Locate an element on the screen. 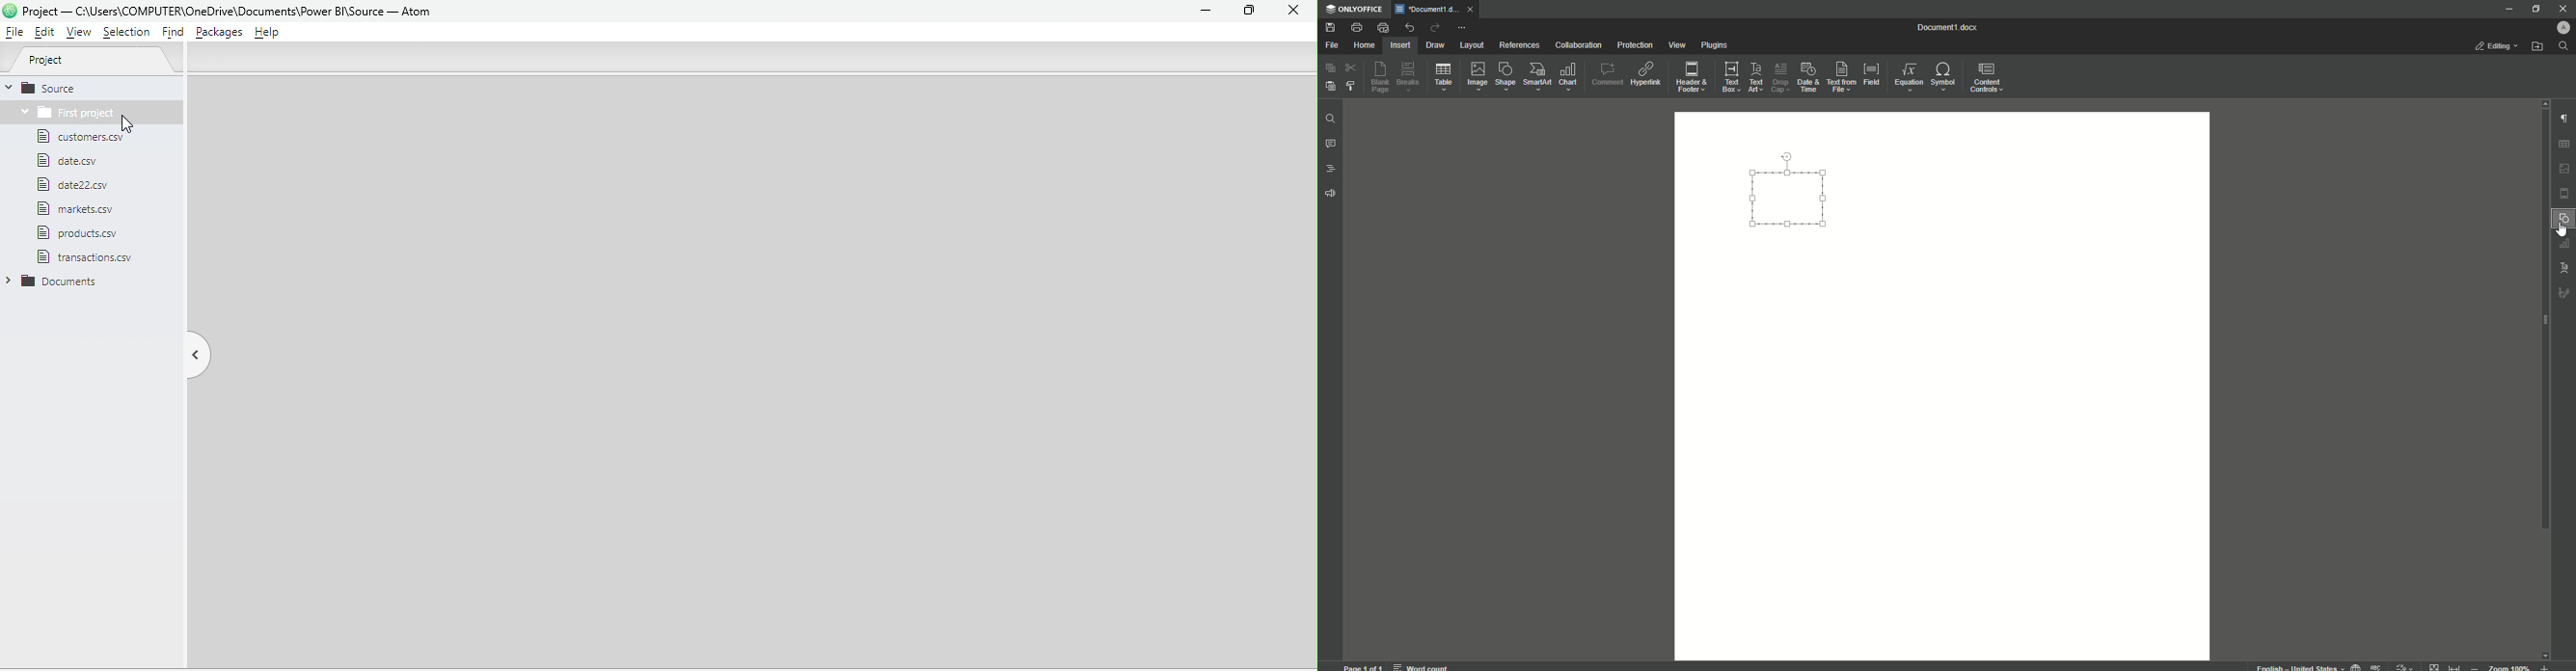 Image resolution: width=2576 pixels, height=672 pixels. Headings is located at coordinates (1332, 169).